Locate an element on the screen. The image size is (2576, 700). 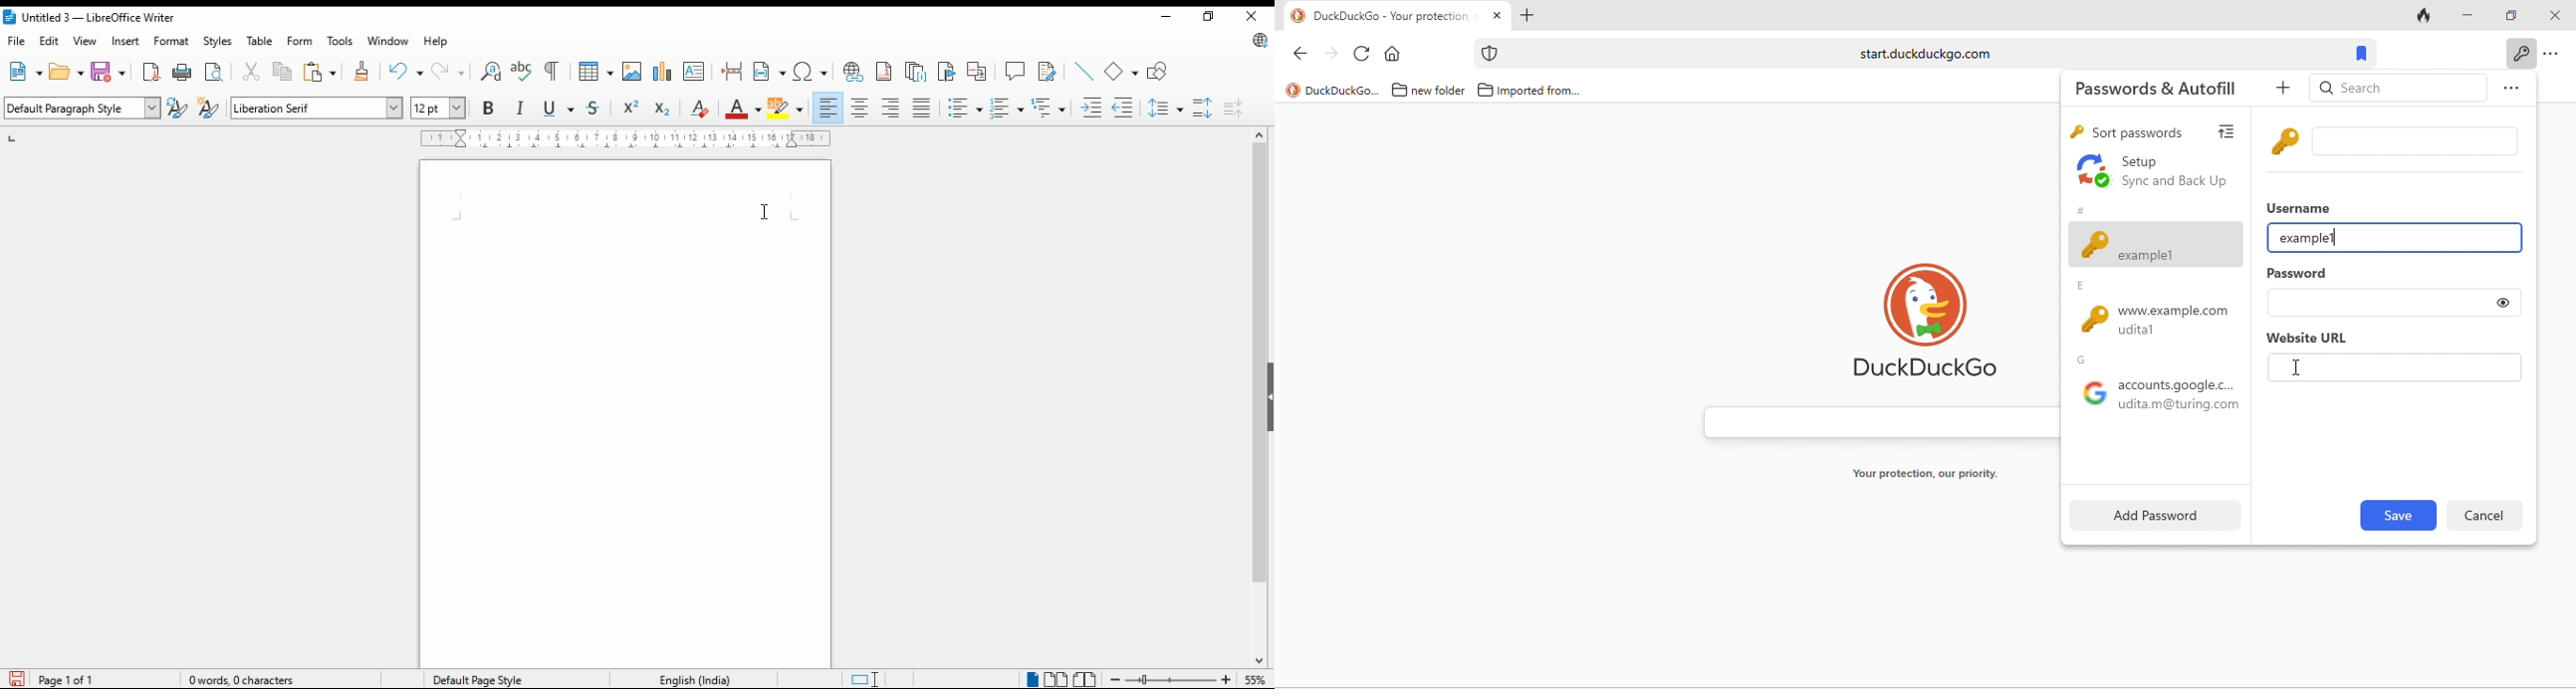
logo is located at coordinates (1298, 16).